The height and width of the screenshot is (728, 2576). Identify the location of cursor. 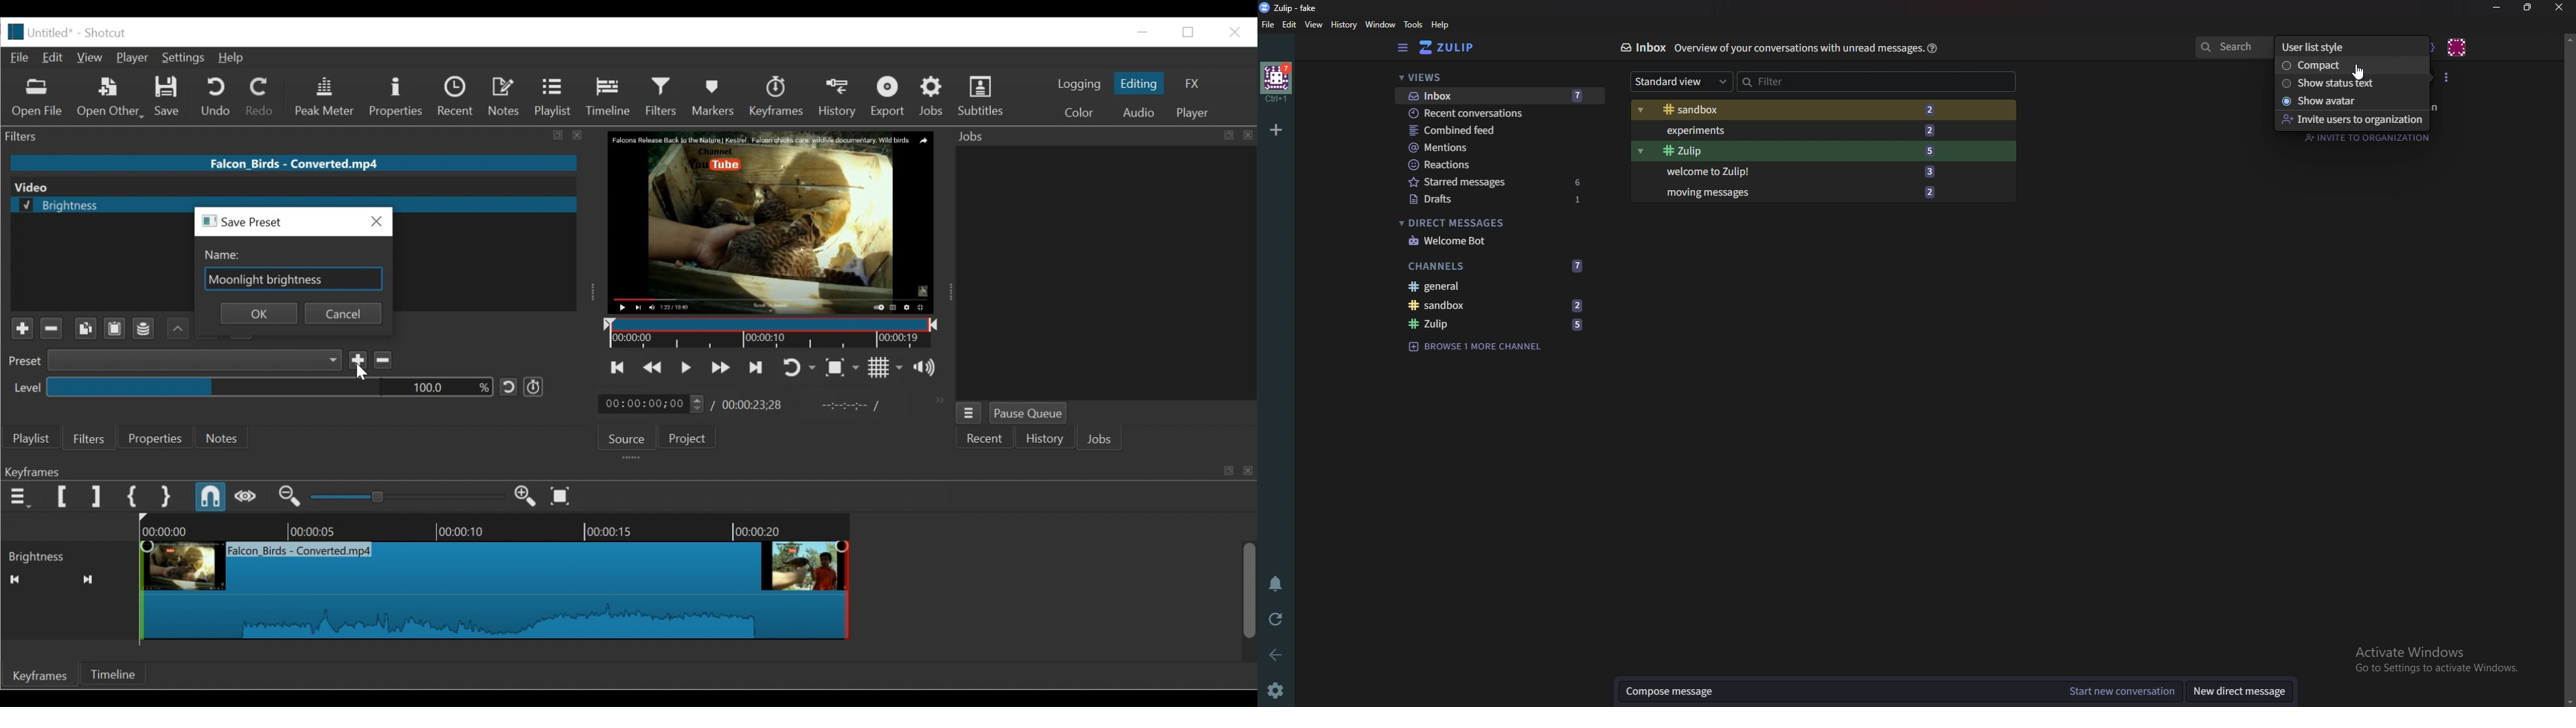
(2358, 73).